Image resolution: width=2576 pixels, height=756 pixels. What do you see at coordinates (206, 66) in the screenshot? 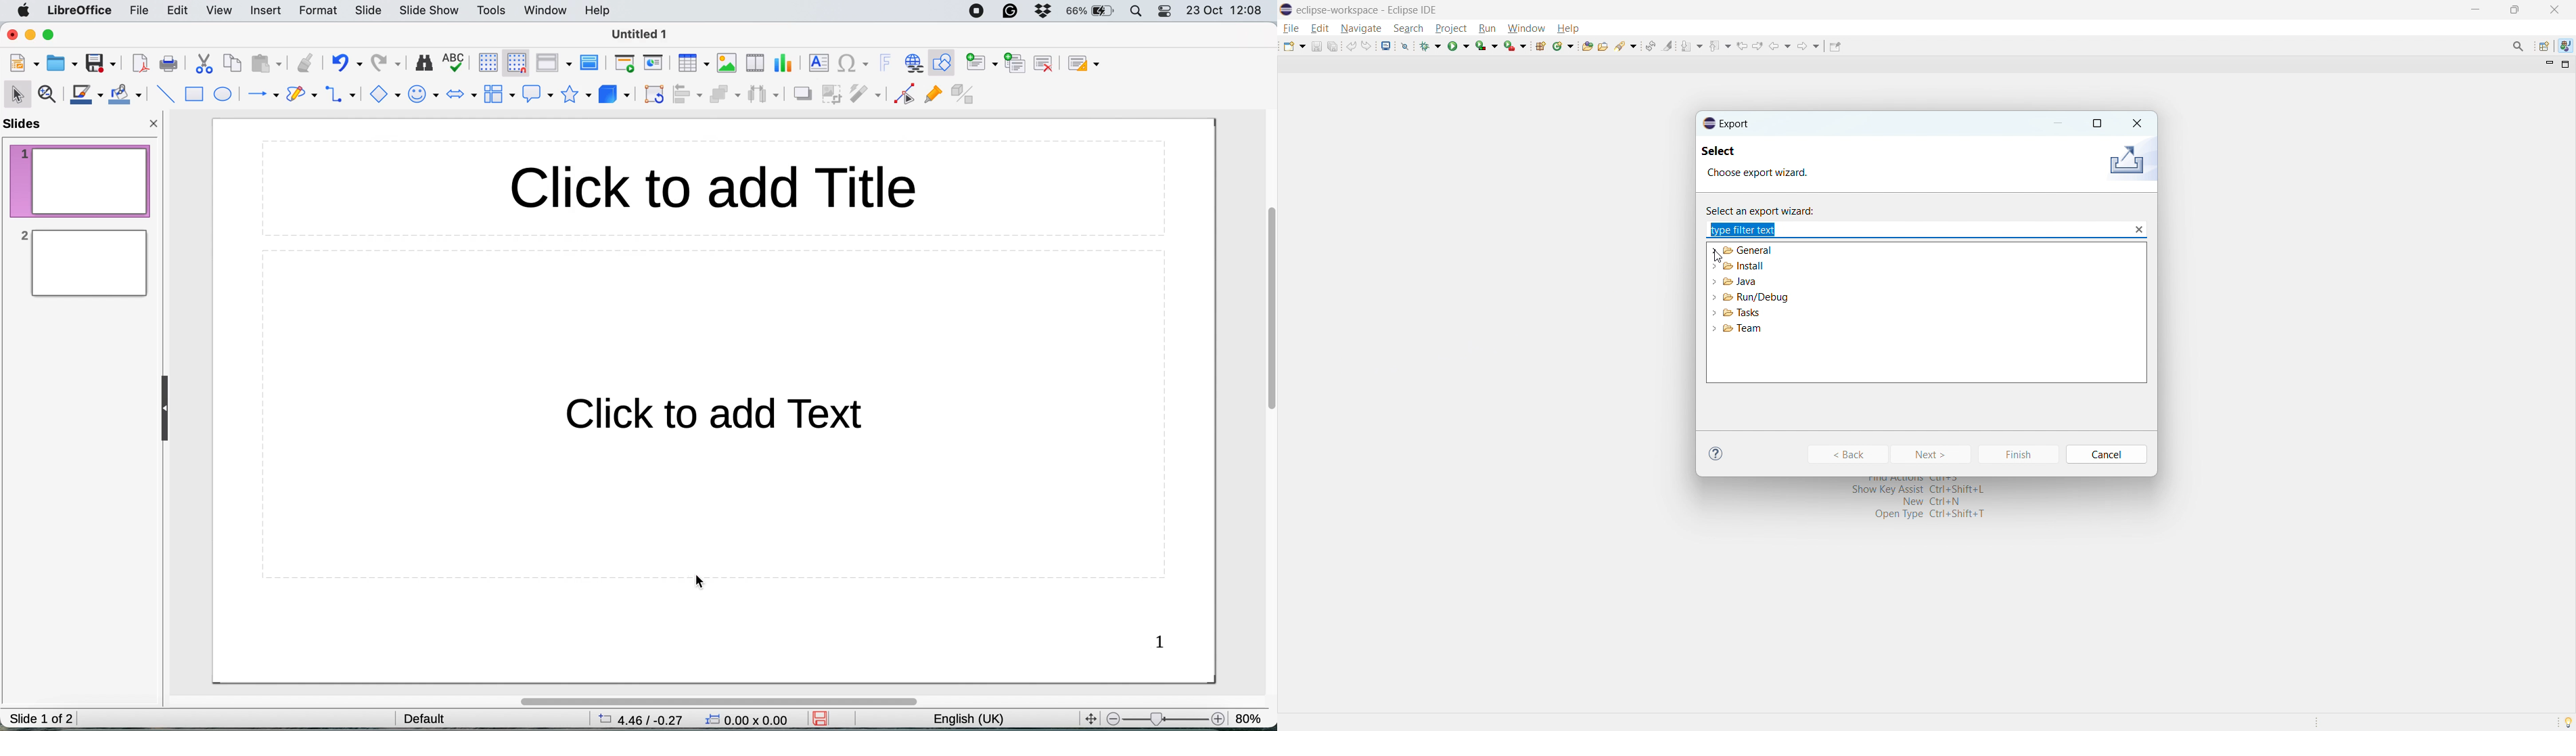
I see `cut` at bounding box center [206, 66].